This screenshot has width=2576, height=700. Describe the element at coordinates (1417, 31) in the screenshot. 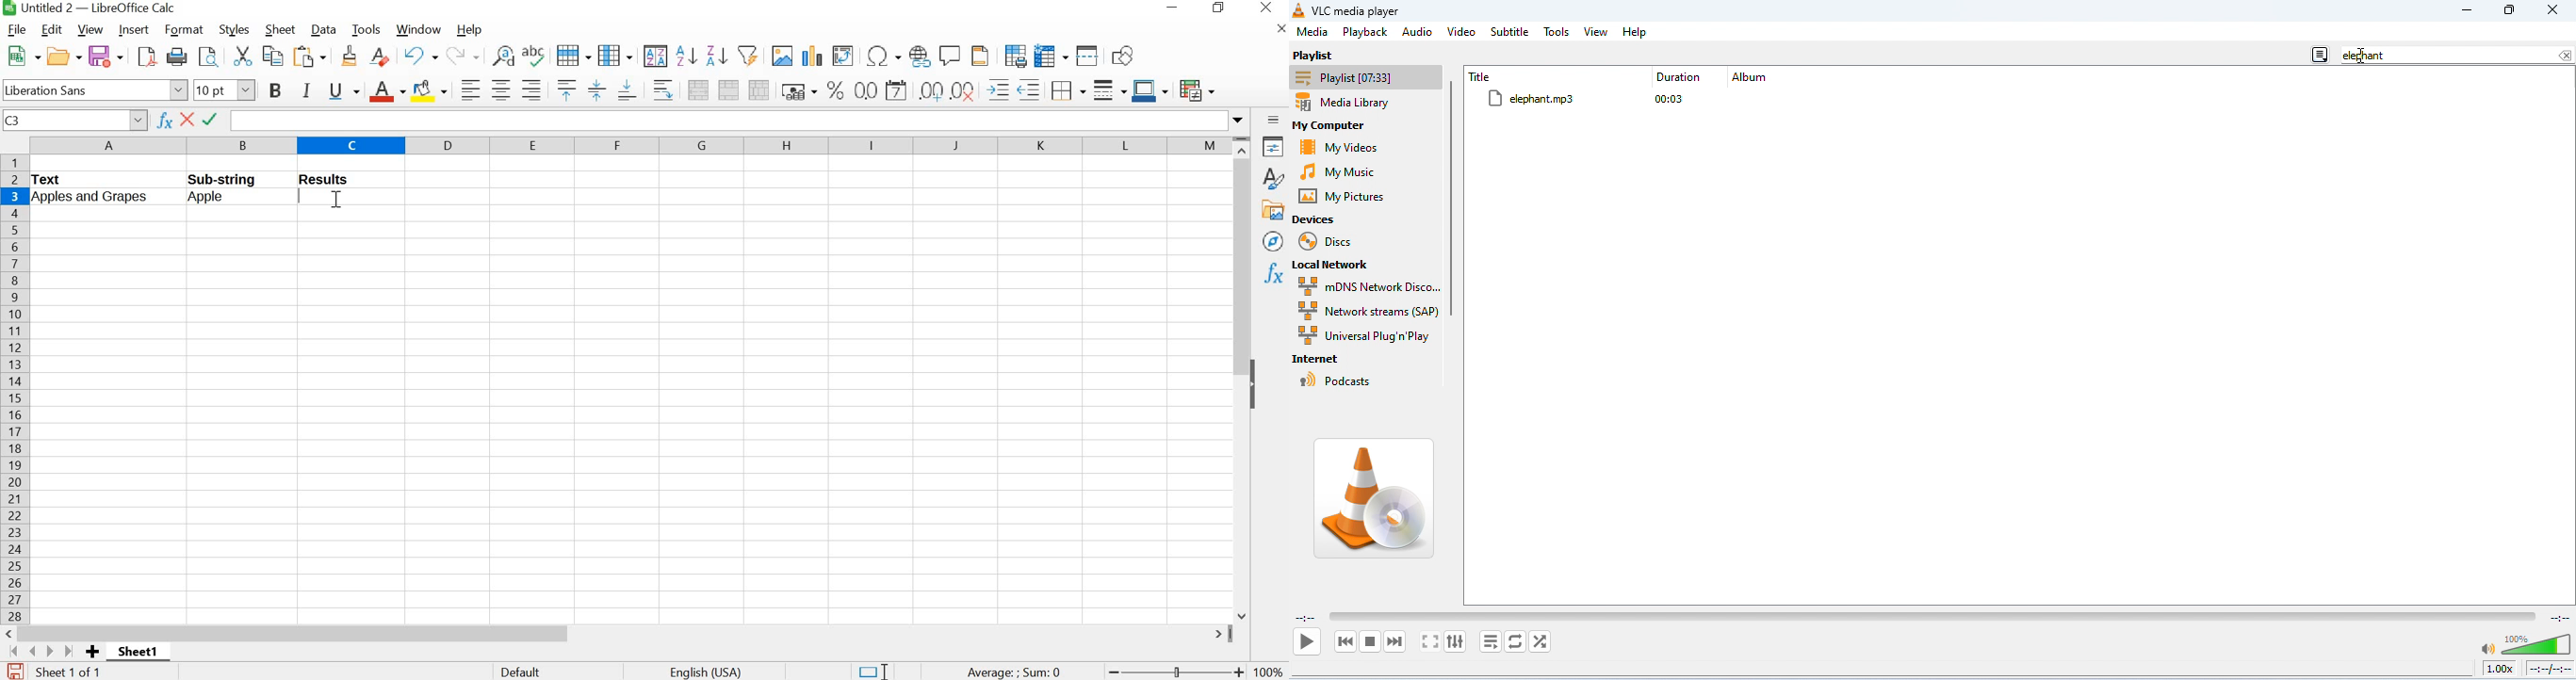

I see `audio` at that location.